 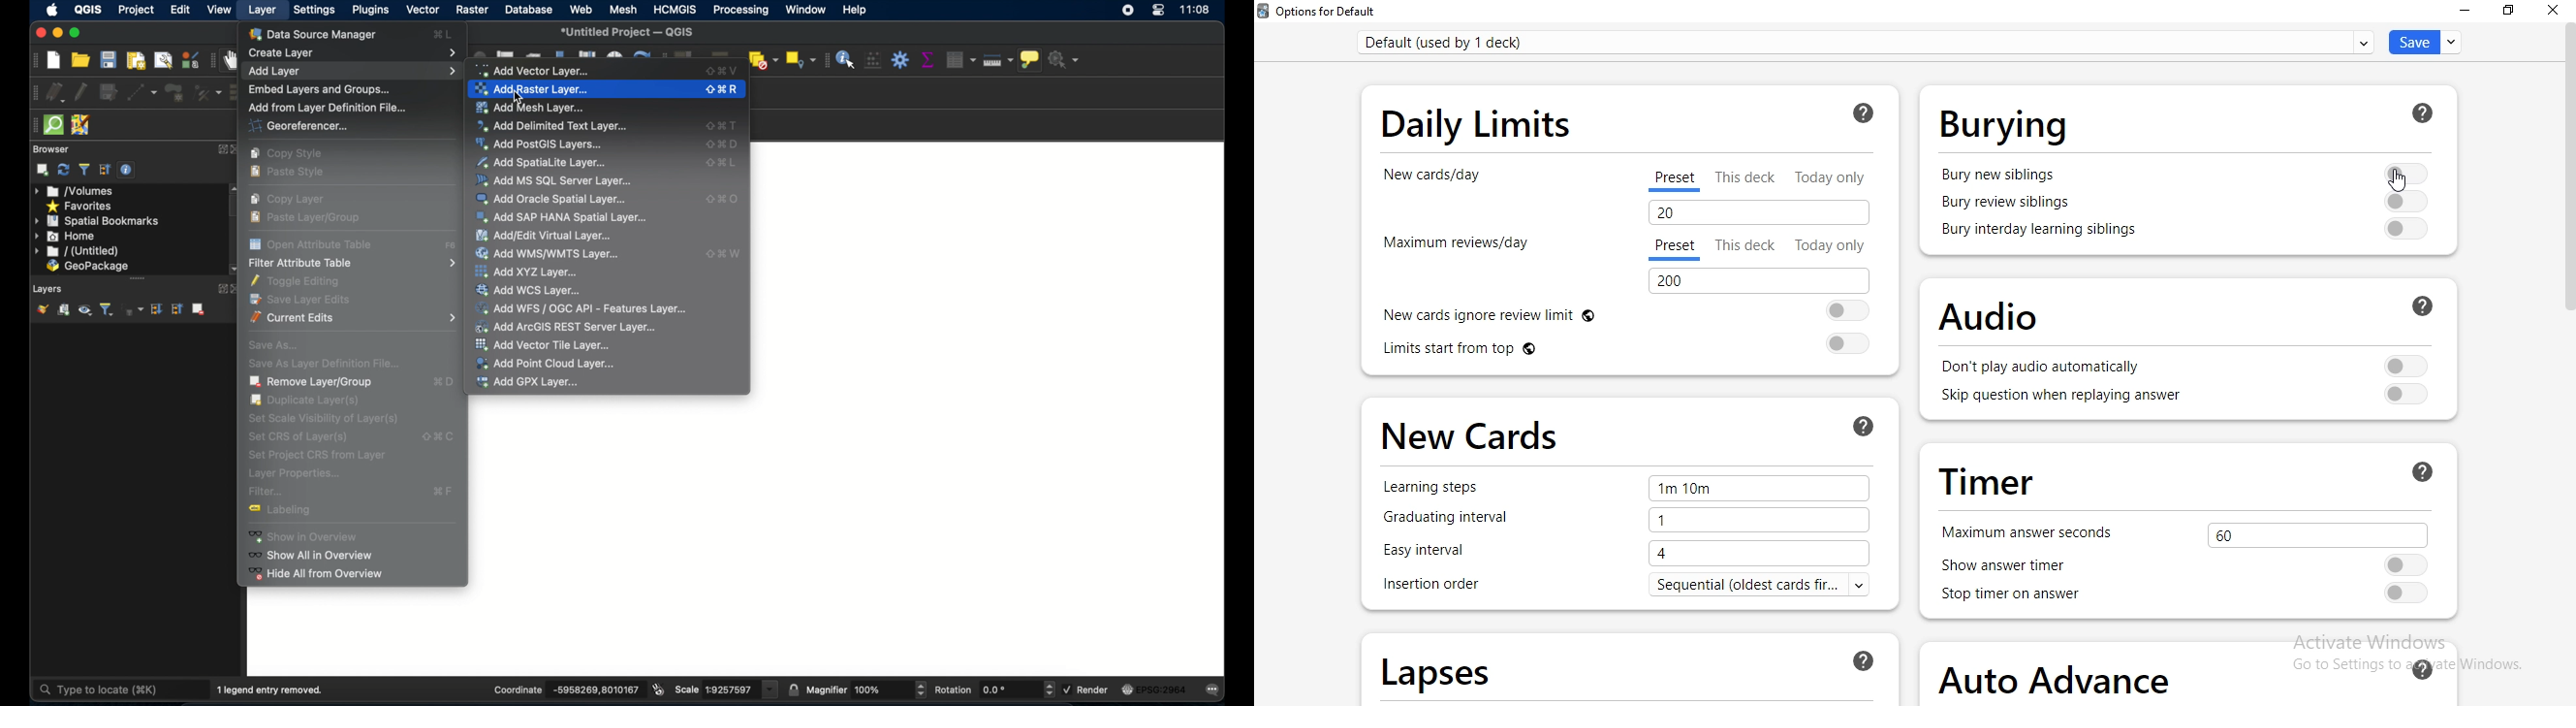 What do you see at coordinates (1771, 586) in the screenshot?
I see `sequential (oldest cards..` at bounding box center [1771, 586].